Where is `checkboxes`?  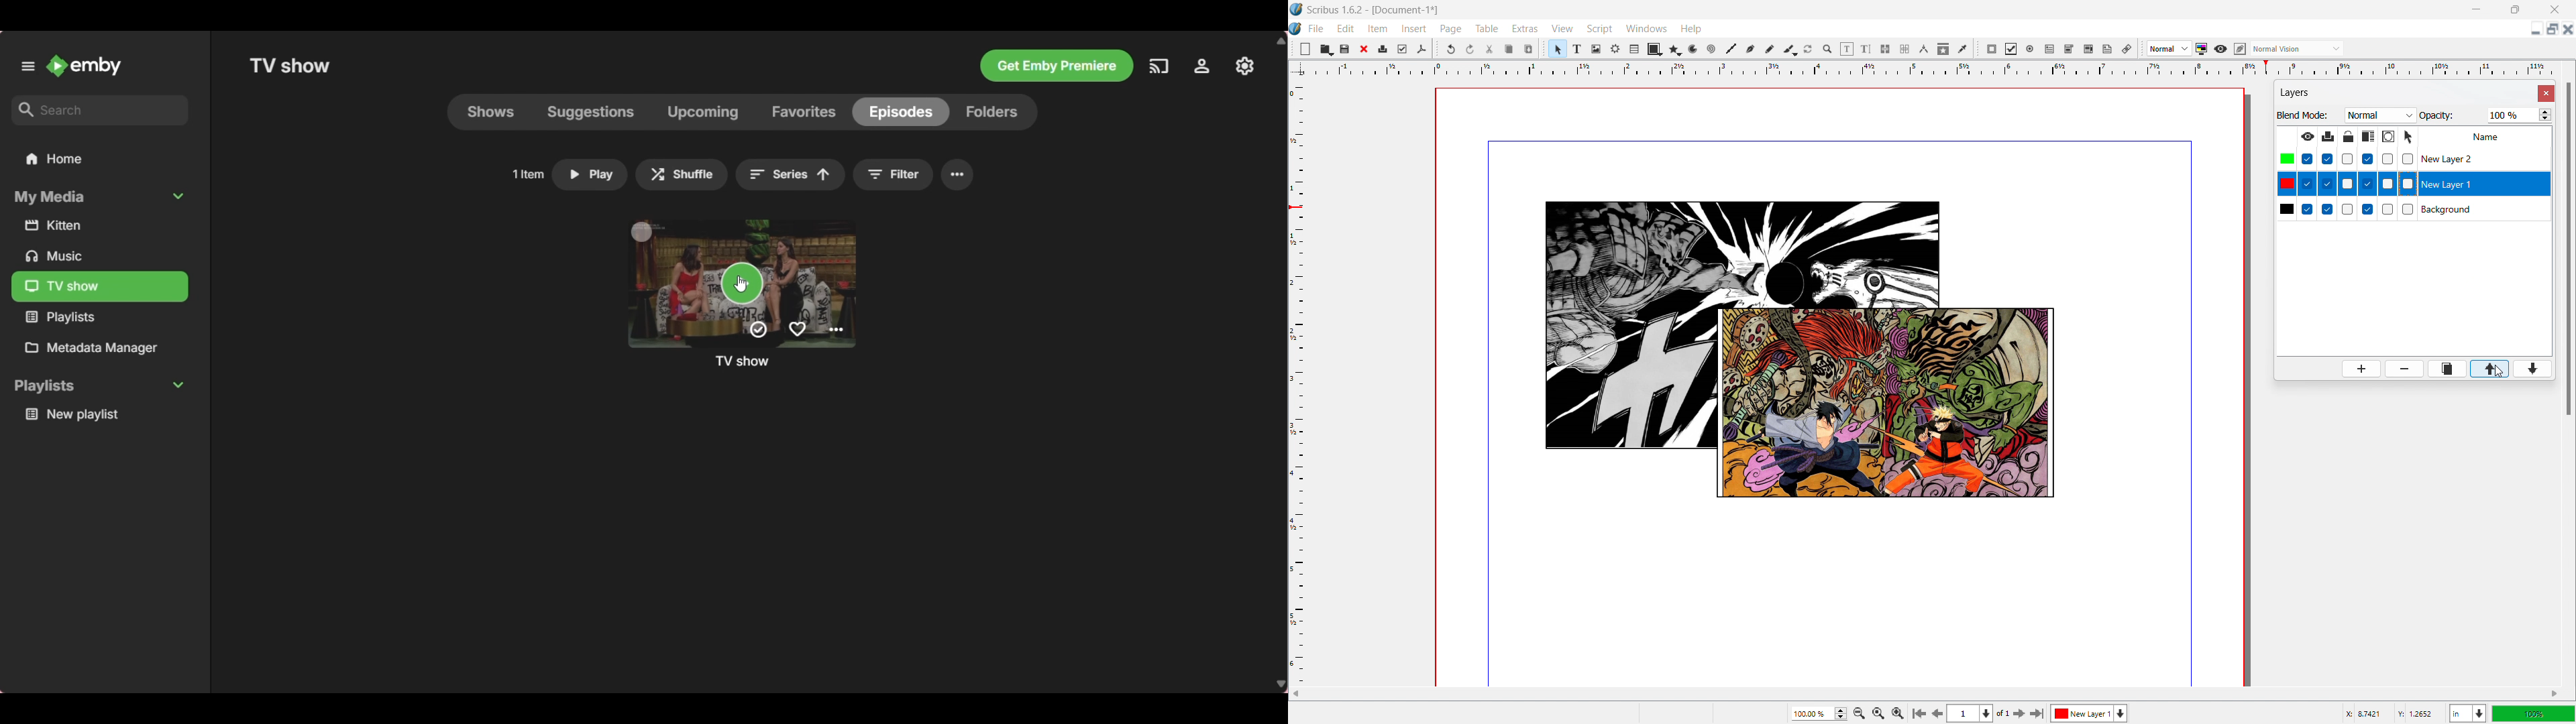
checkboxes is located at coordinates (2358, 184).